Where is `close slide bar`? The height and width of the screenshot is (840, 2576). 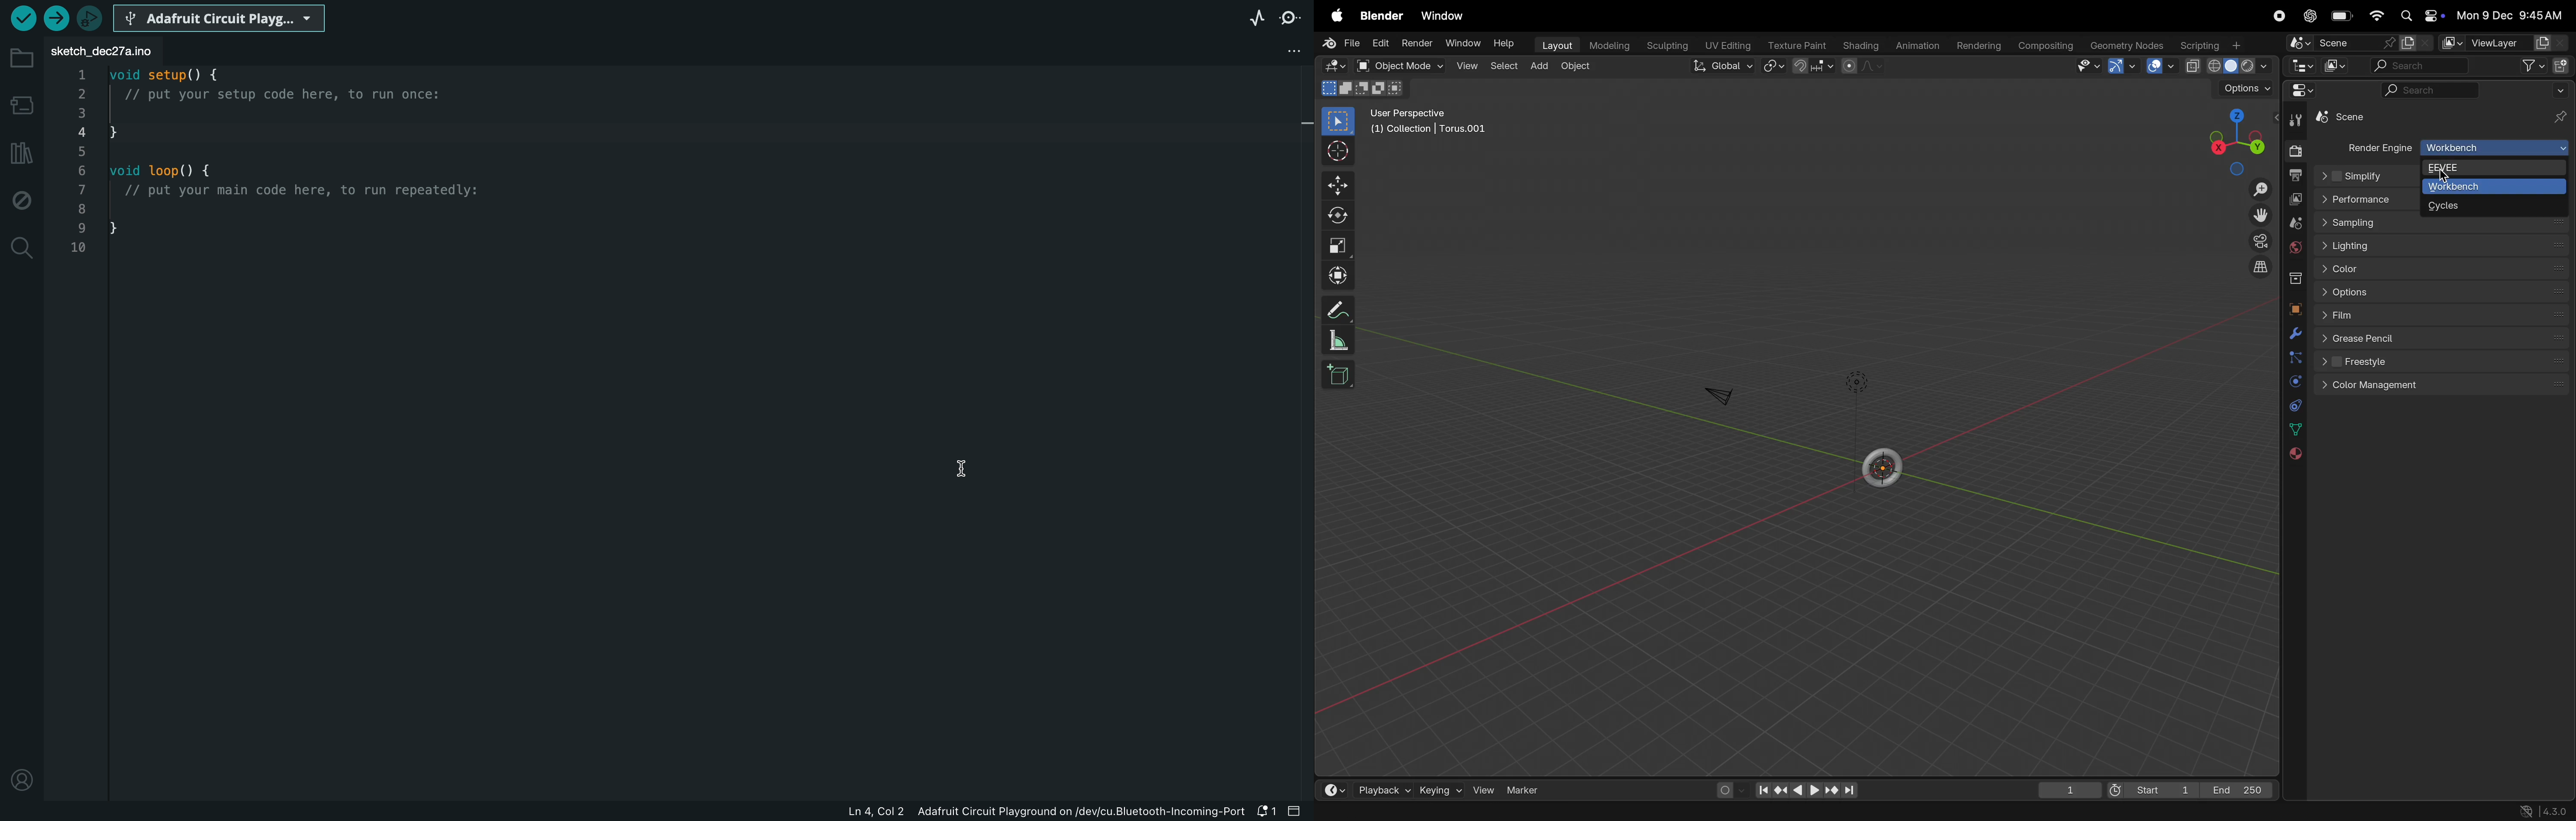
close slide bar is located at coordinates (1296, 811).